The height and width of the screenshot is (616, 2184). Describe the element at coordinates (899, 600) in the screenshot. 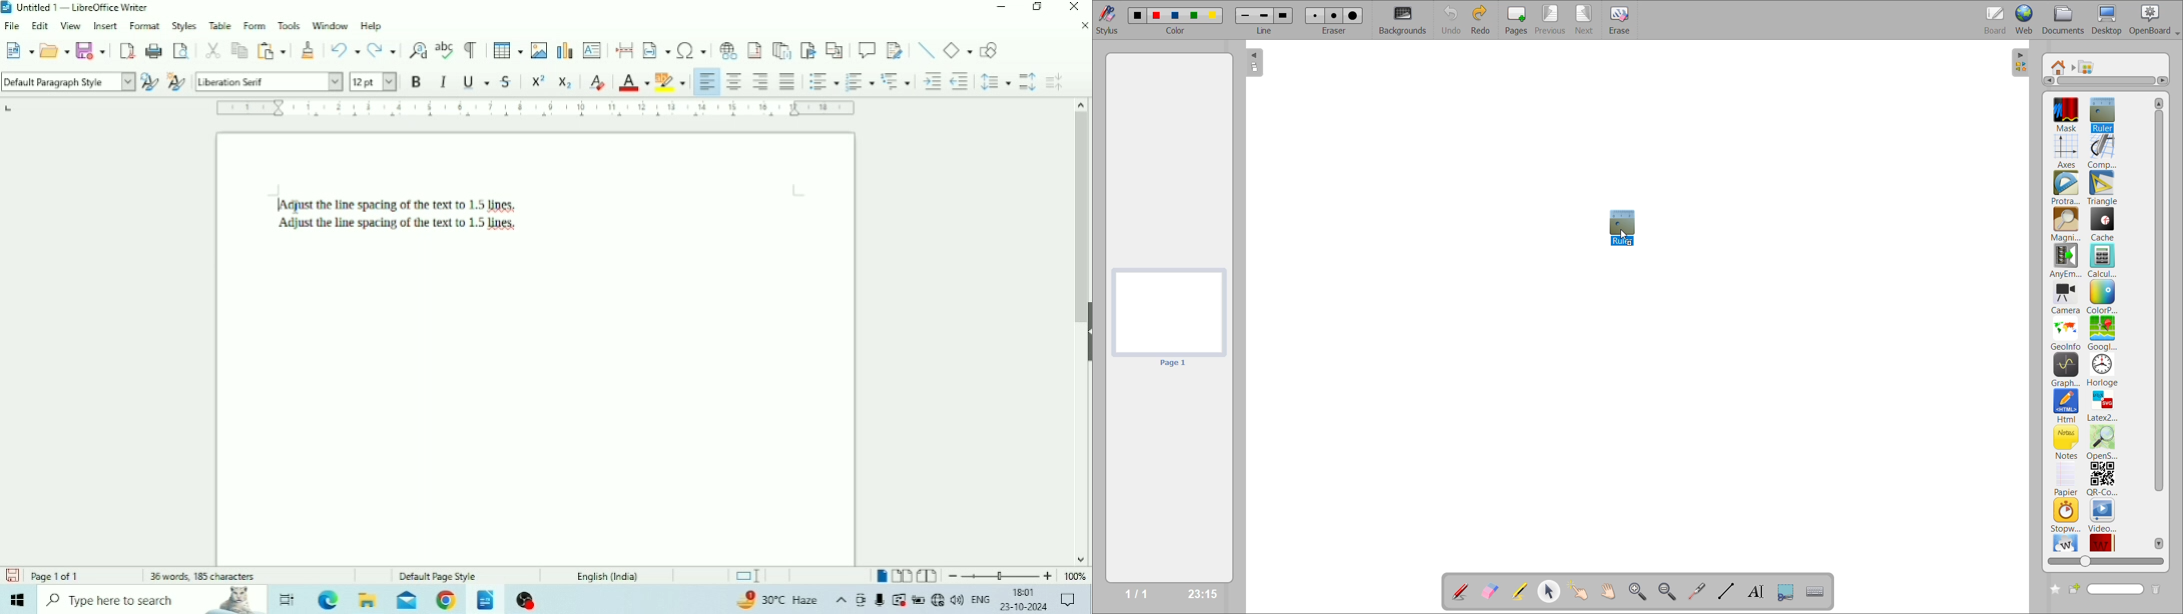

I see `Warning` at that location.